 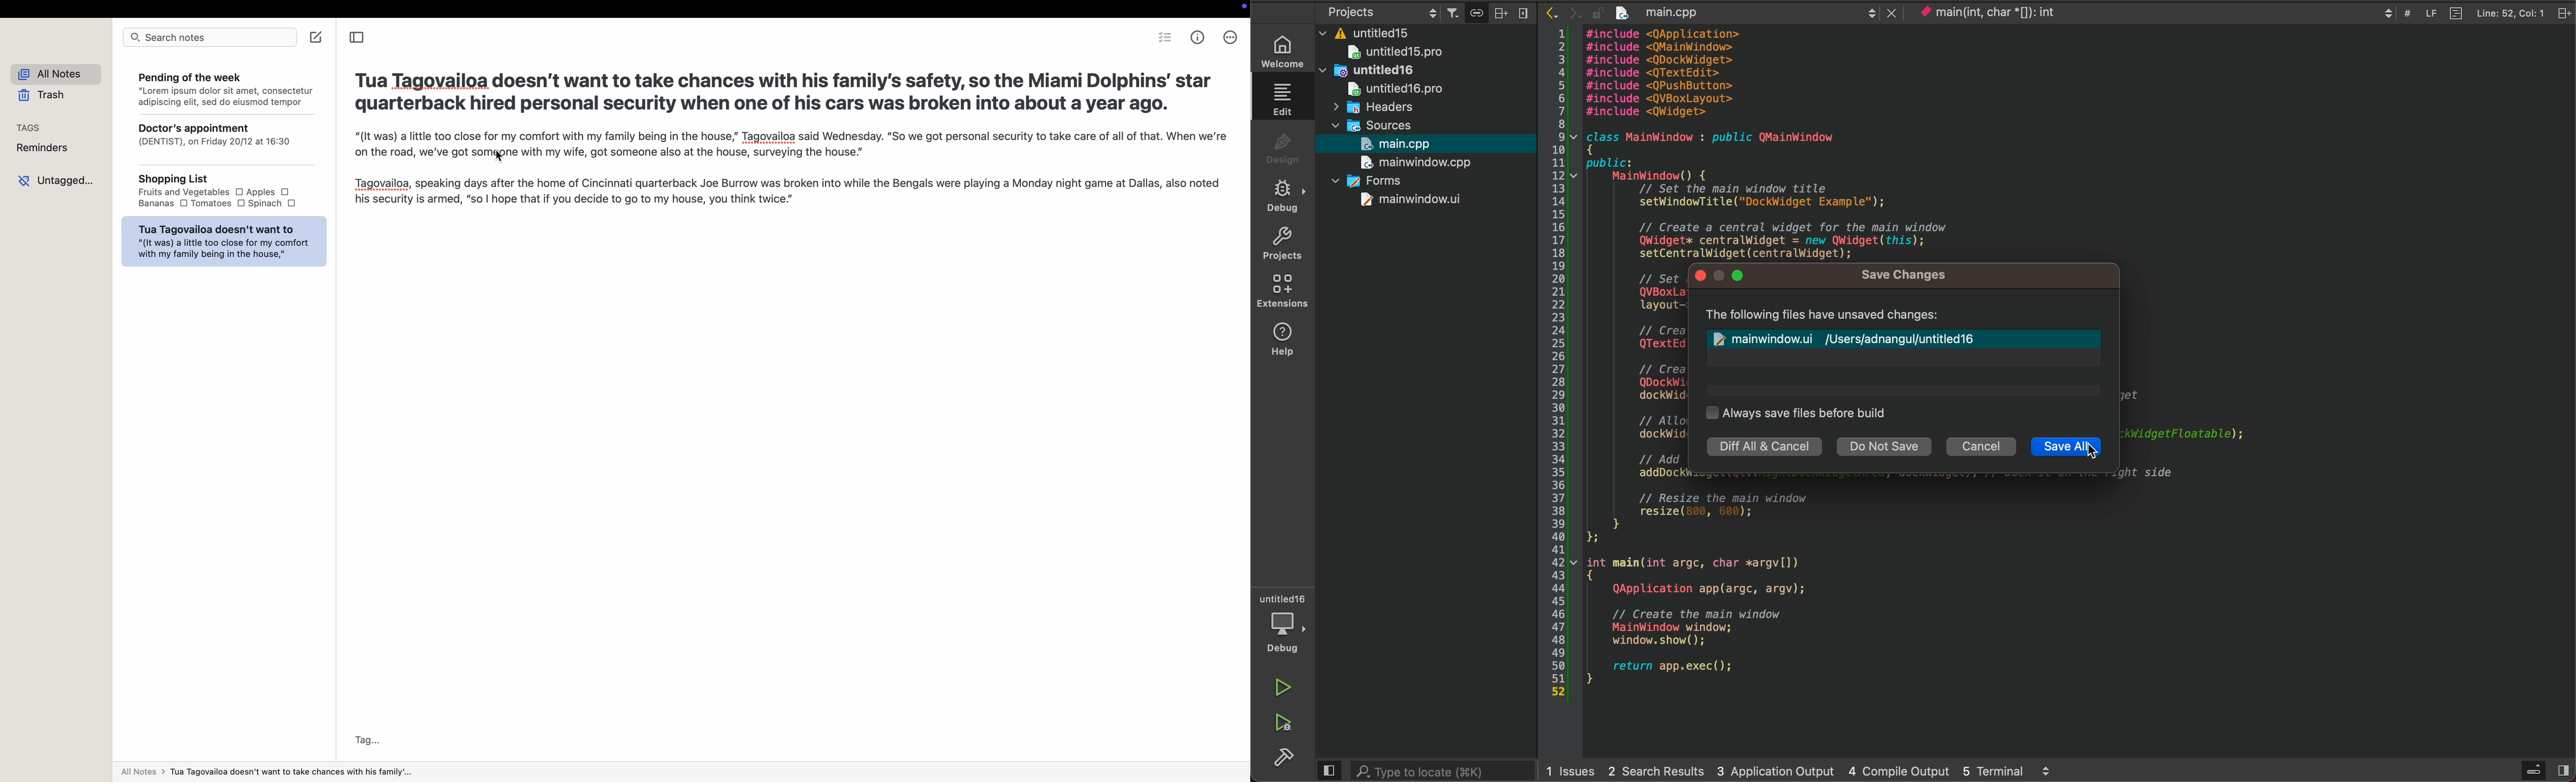 I want to click on Pending of the week
“Lorem ipsum dolor sit amet, consectetur
adipiscing elit, sed do eiusmod tempor, so click(x=224, y=87).